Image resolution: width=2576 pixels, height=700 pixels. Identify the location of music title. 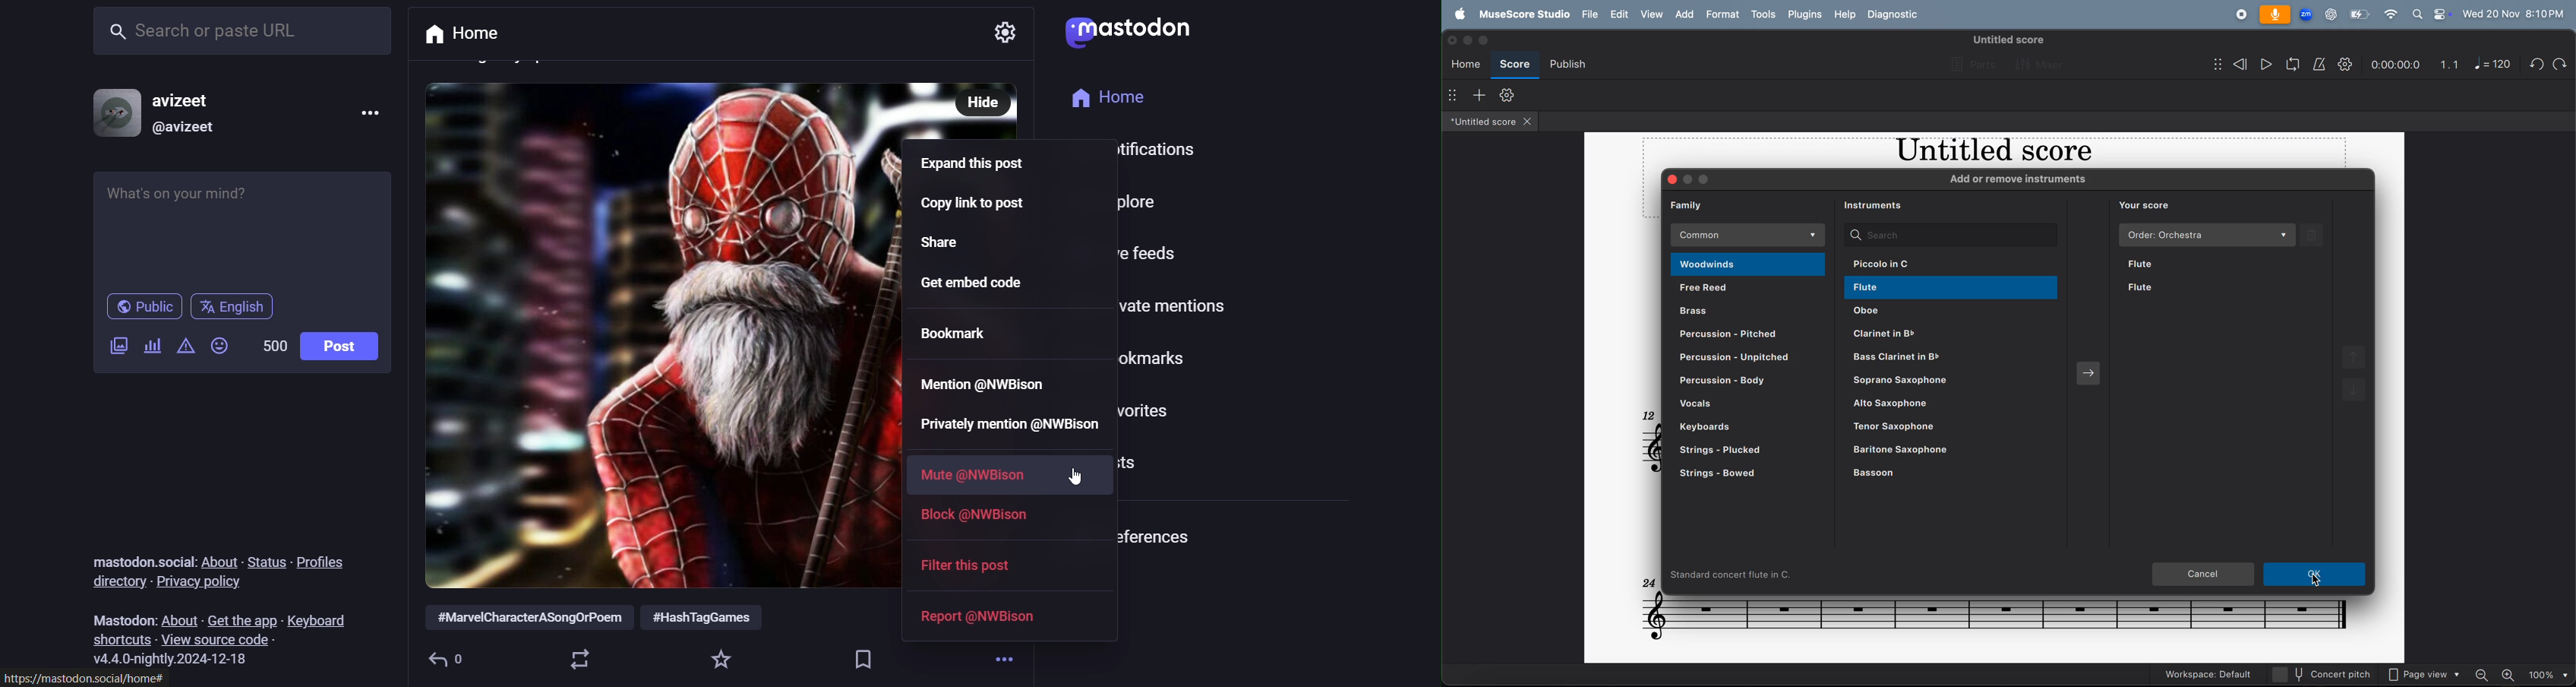
(1987, 152).